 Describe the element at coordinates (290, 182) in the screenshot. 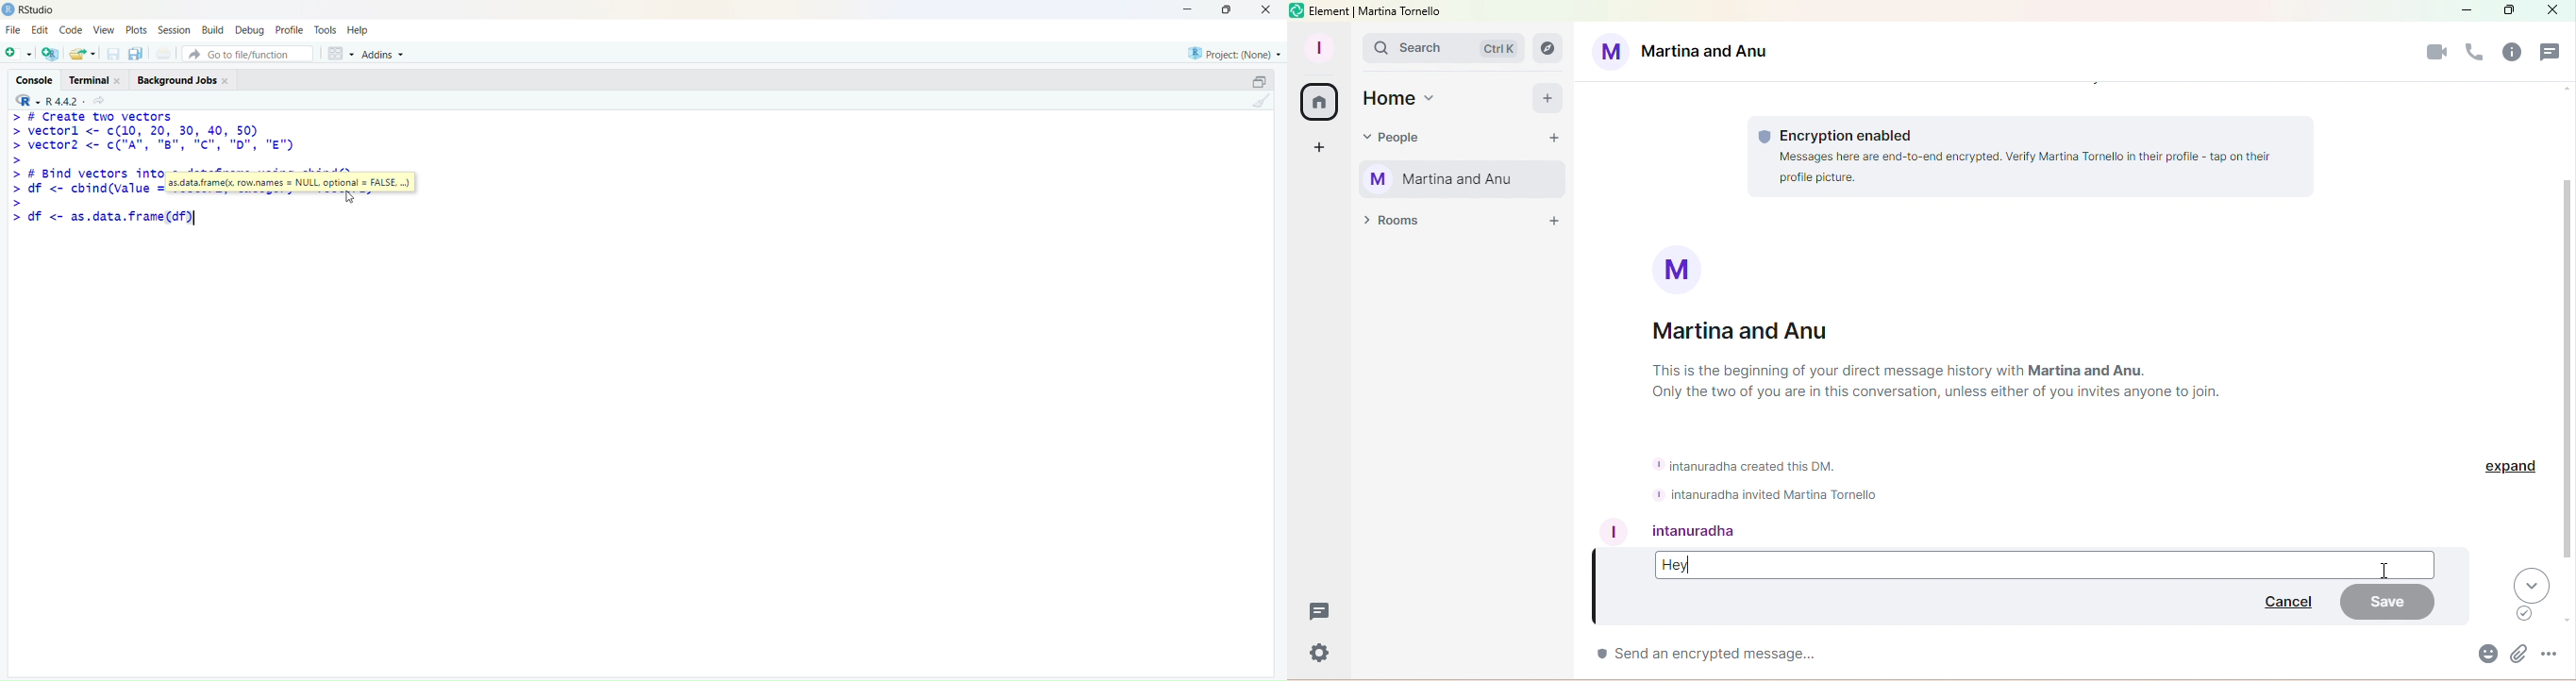

I see `as.data.frame(x, row.names = NULL optional = FALSE, ...)` at that location.